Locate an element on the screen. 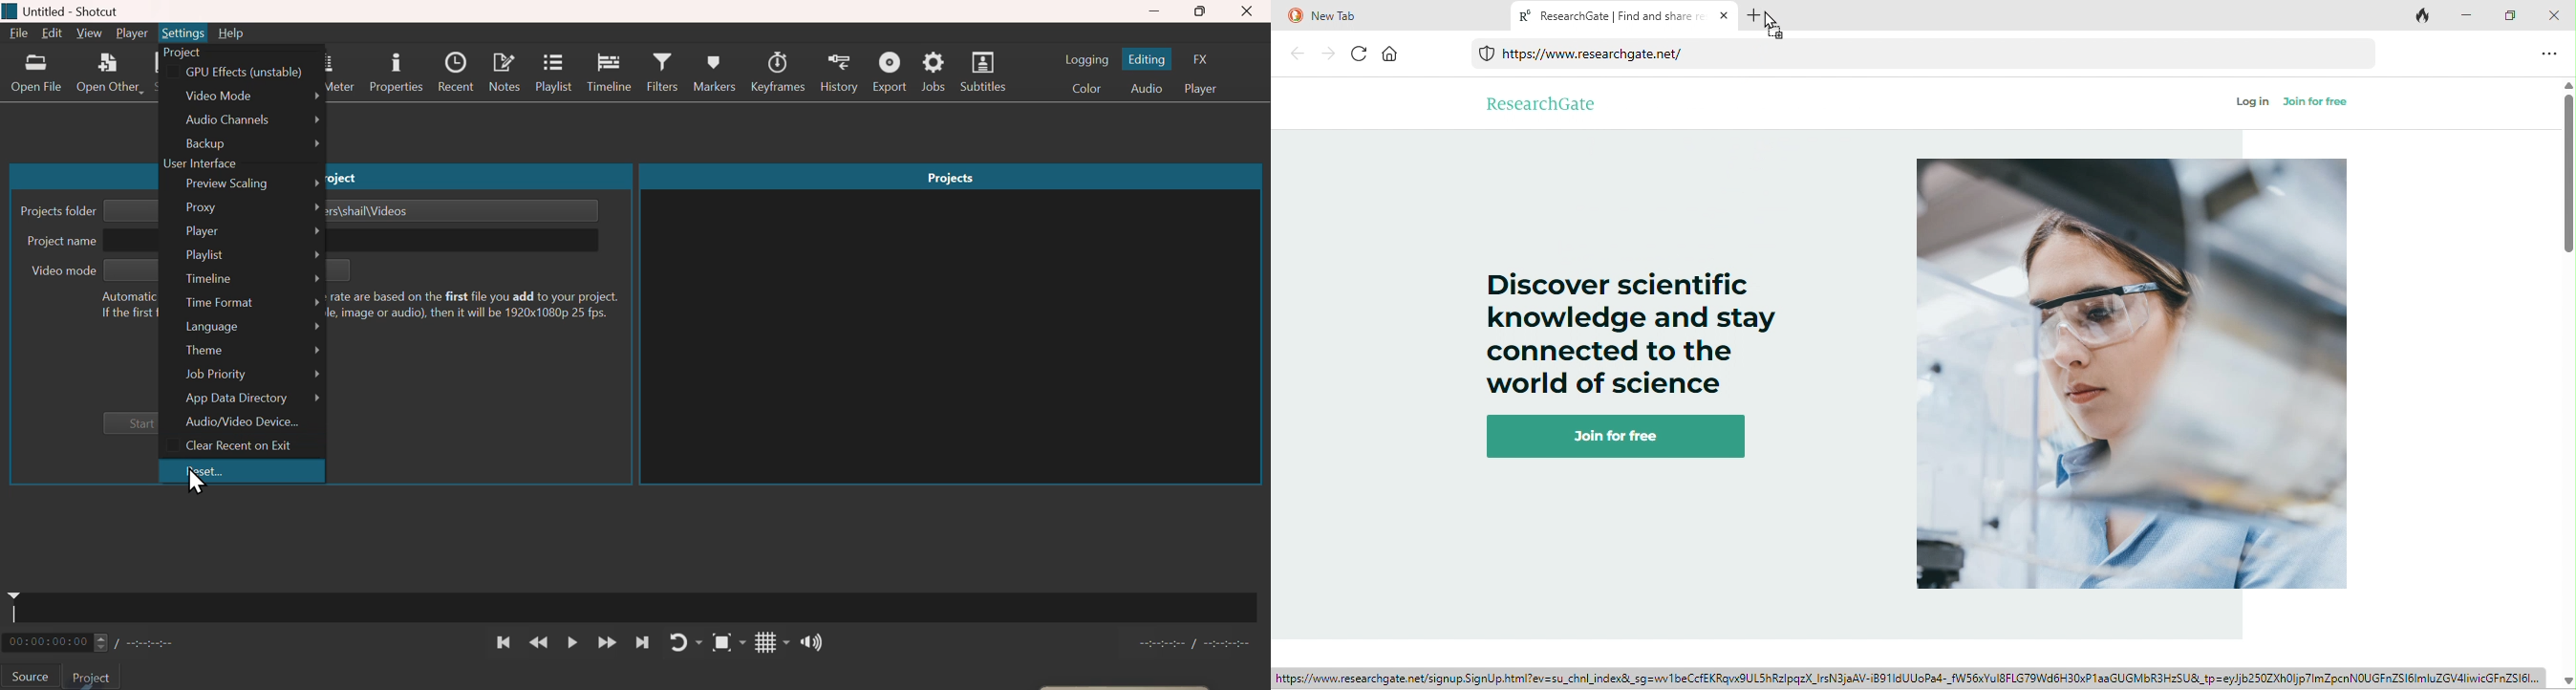 This screenshot has width=2576, height=700. image is located at coordinates (2134, 377).